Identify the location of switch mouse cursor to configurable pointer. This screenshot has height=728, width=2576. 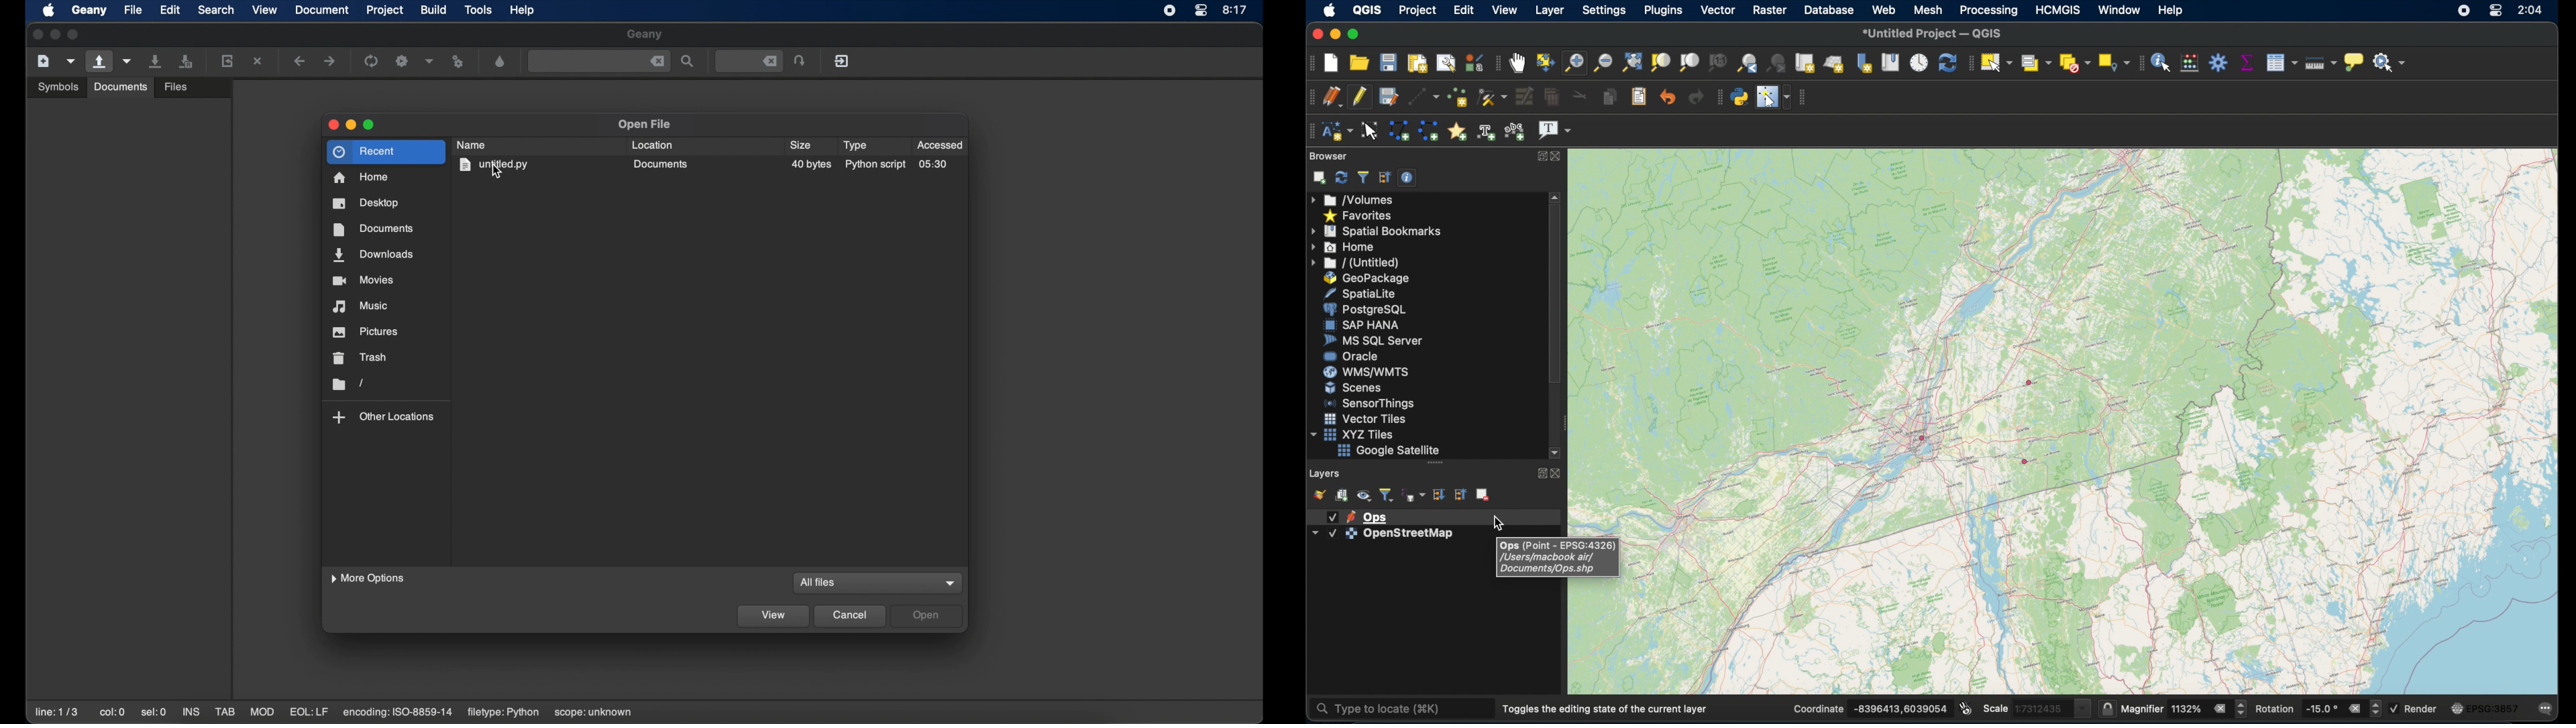
(1772, 96).